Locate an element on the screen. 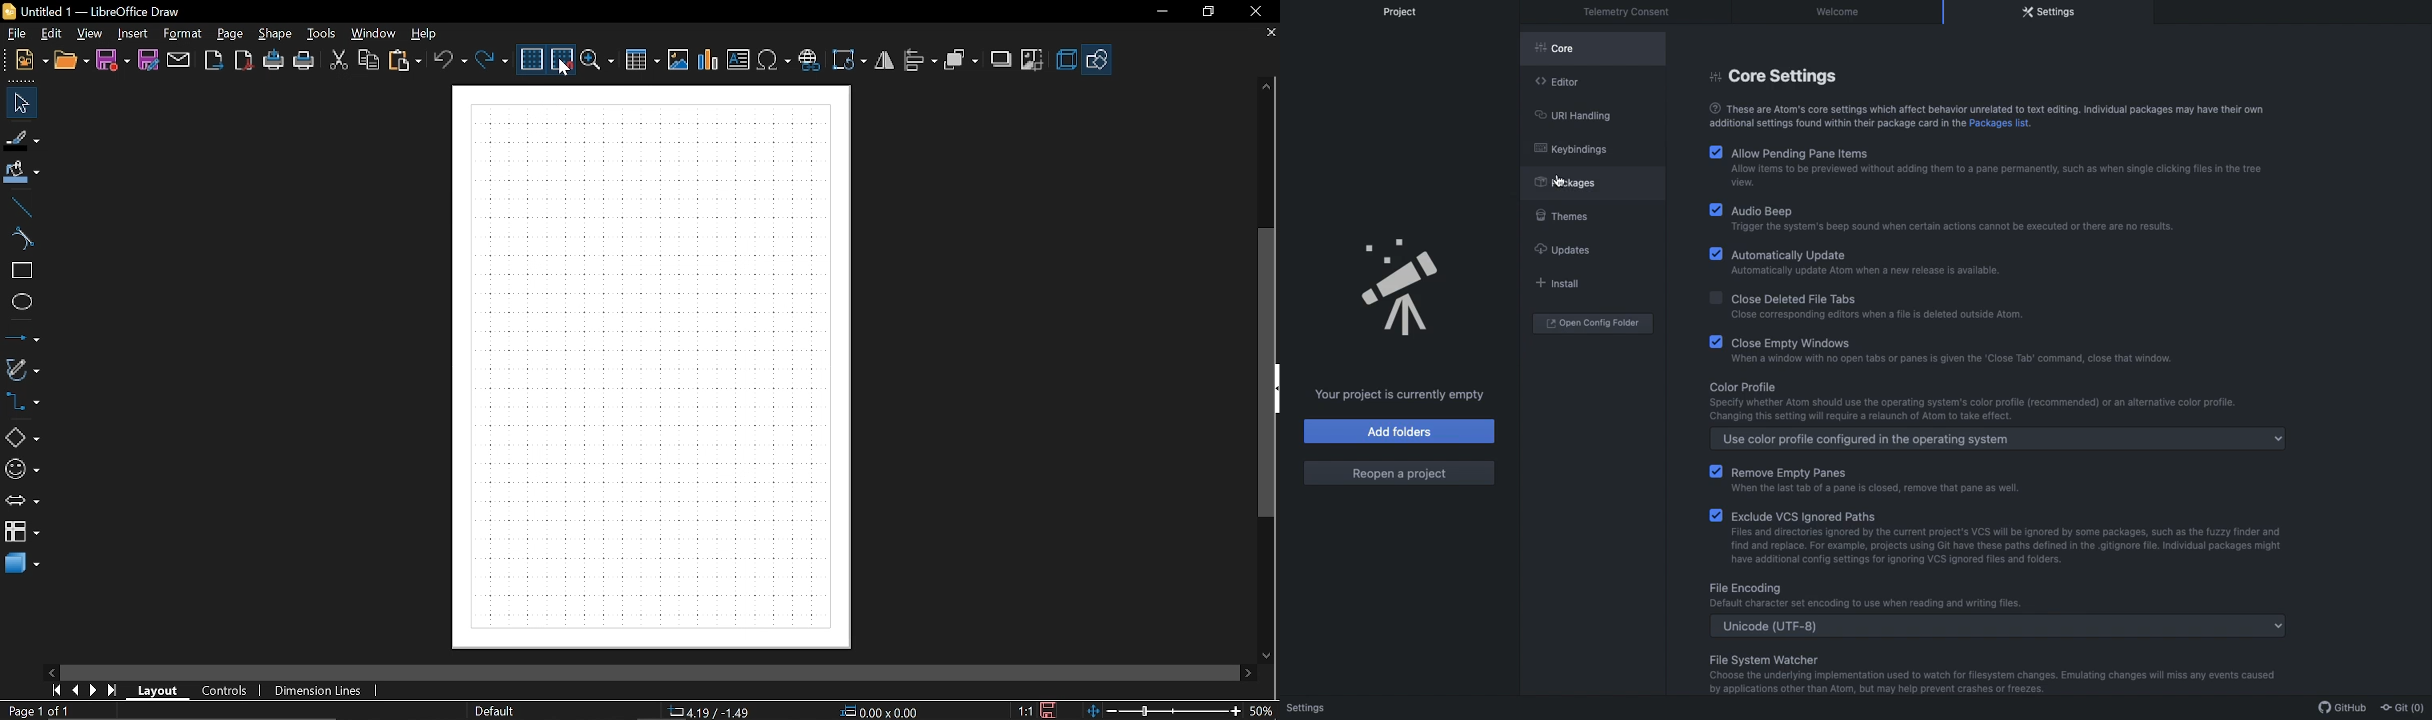  redo is located at coordinates (493, 60).